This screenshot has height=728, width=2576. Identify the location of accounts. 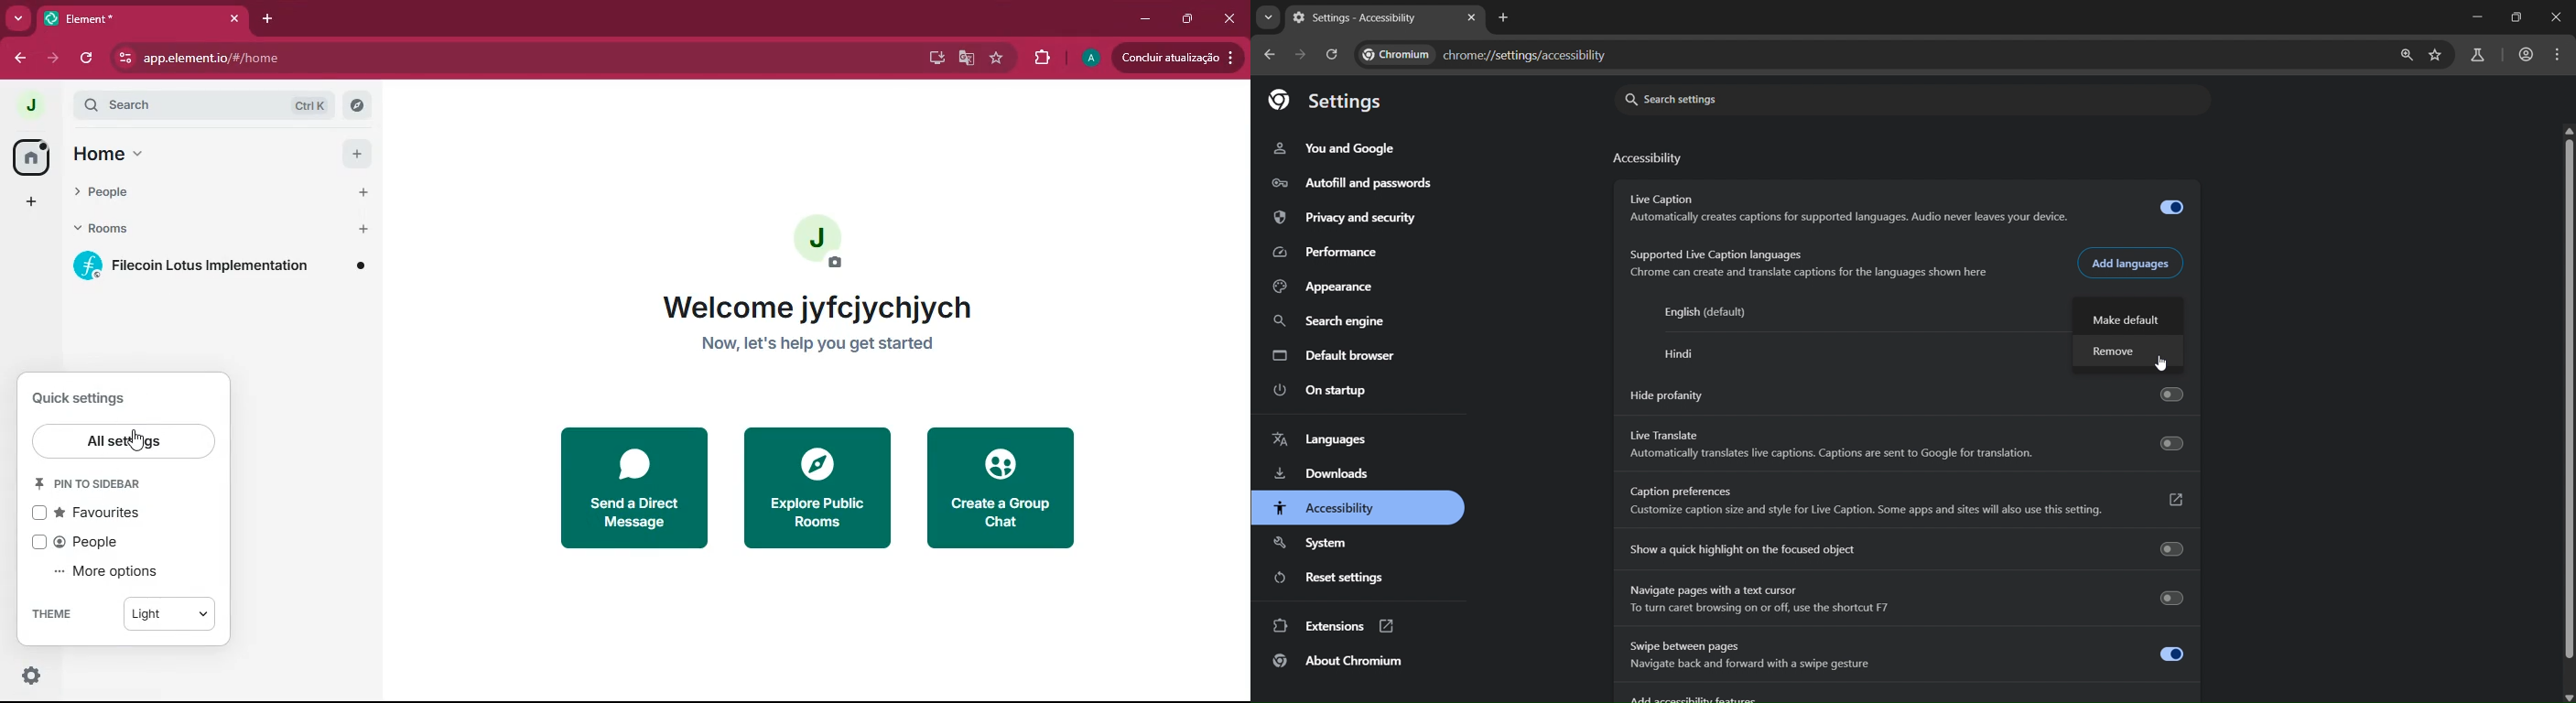
(2526, 53).